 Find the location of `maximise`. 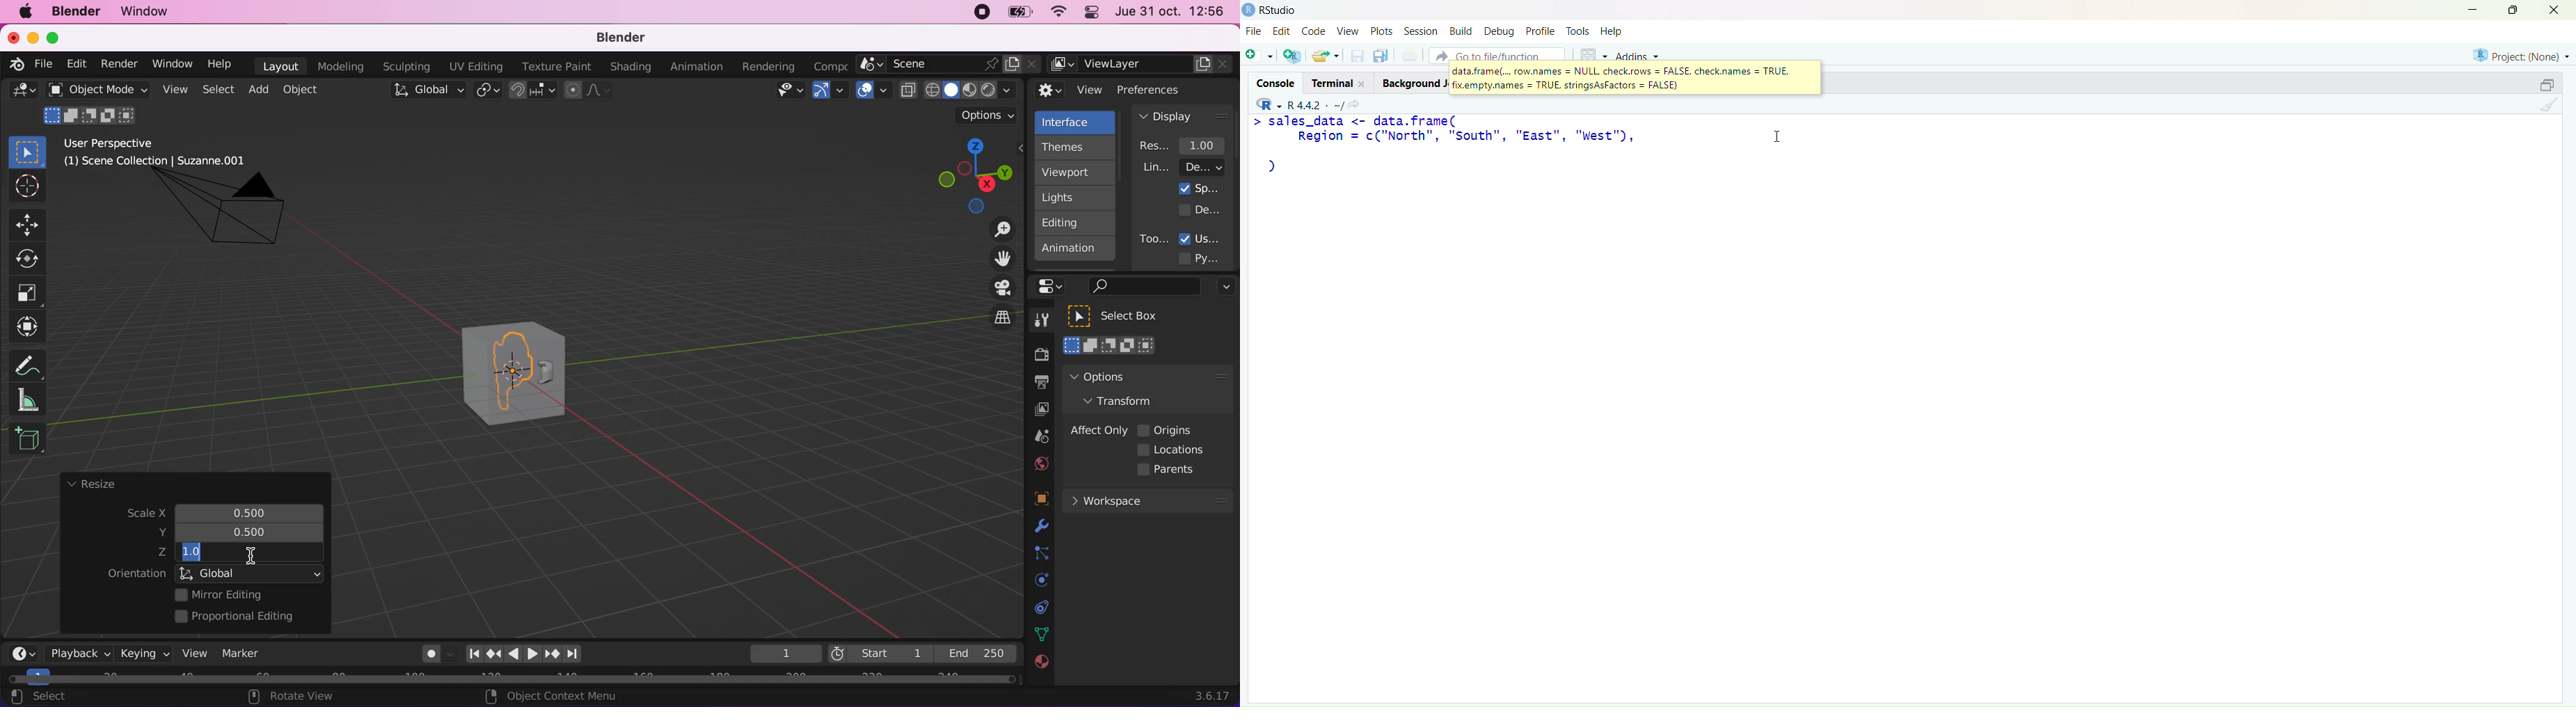

maximise is located at coordinates (2516, 10).